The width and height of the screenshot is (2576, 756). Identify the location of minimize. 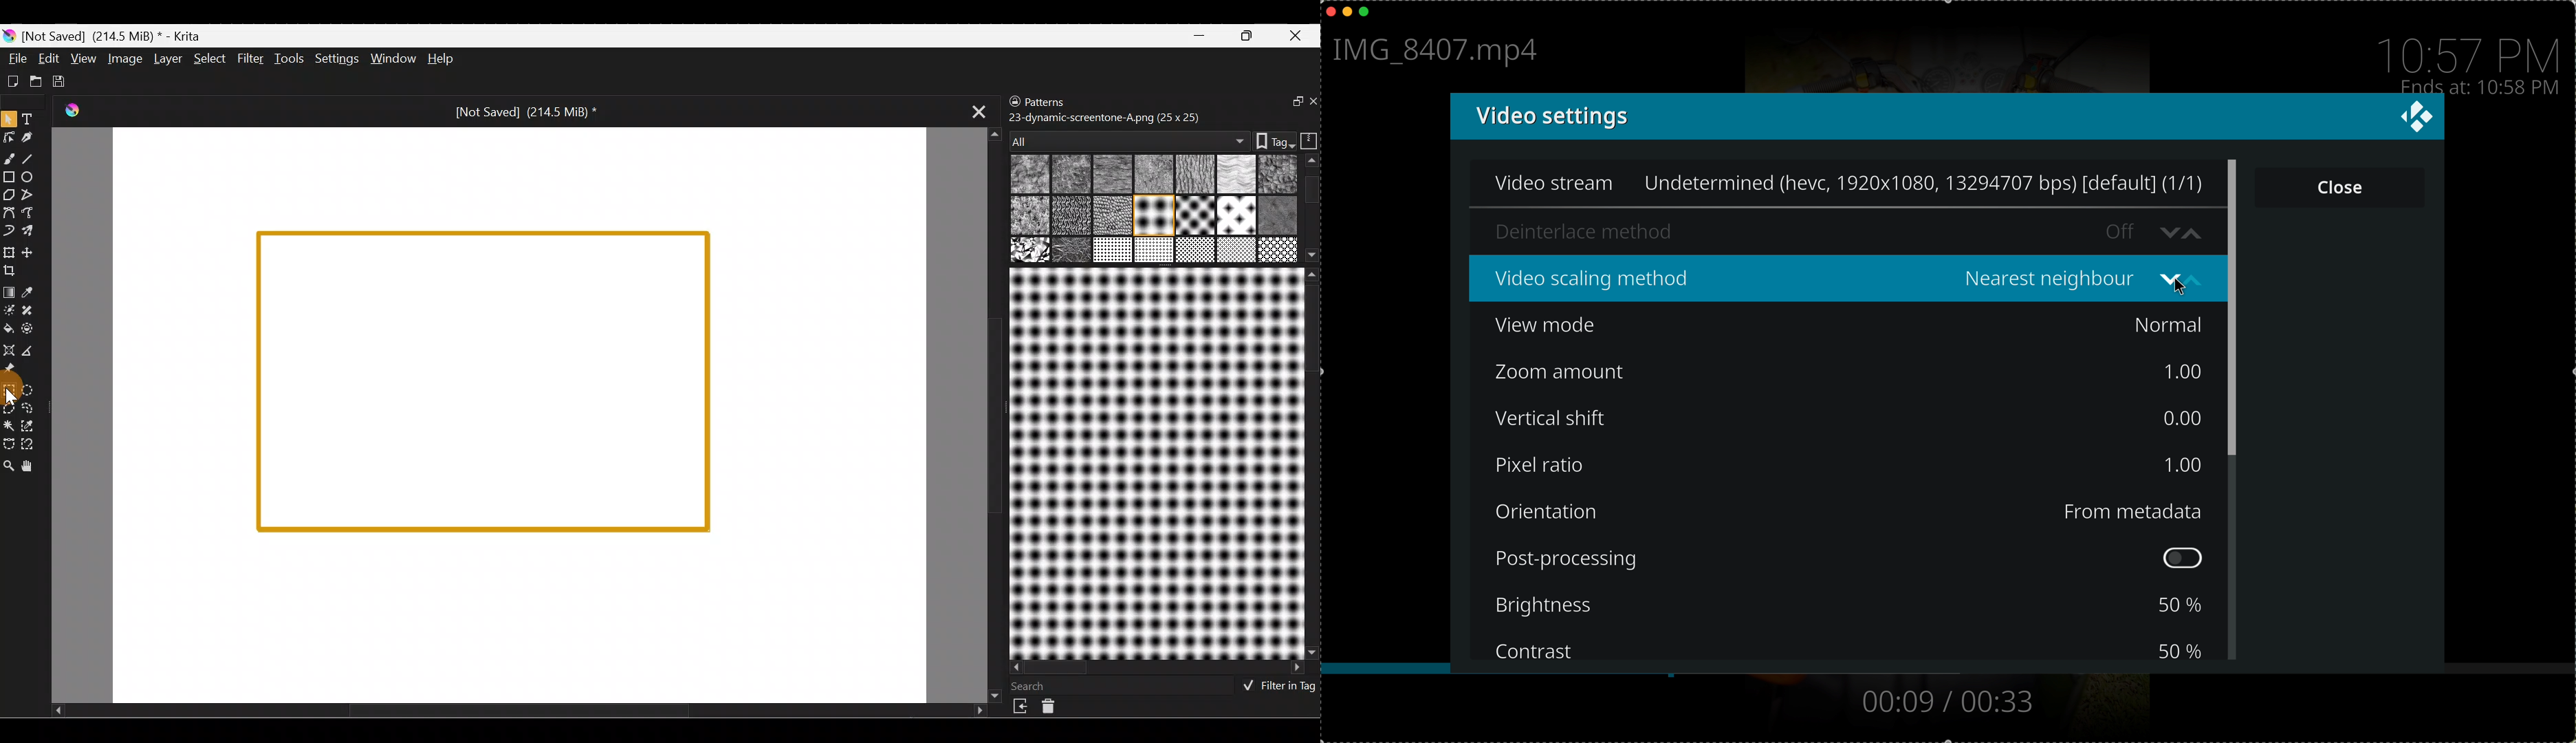
(1348, 14).